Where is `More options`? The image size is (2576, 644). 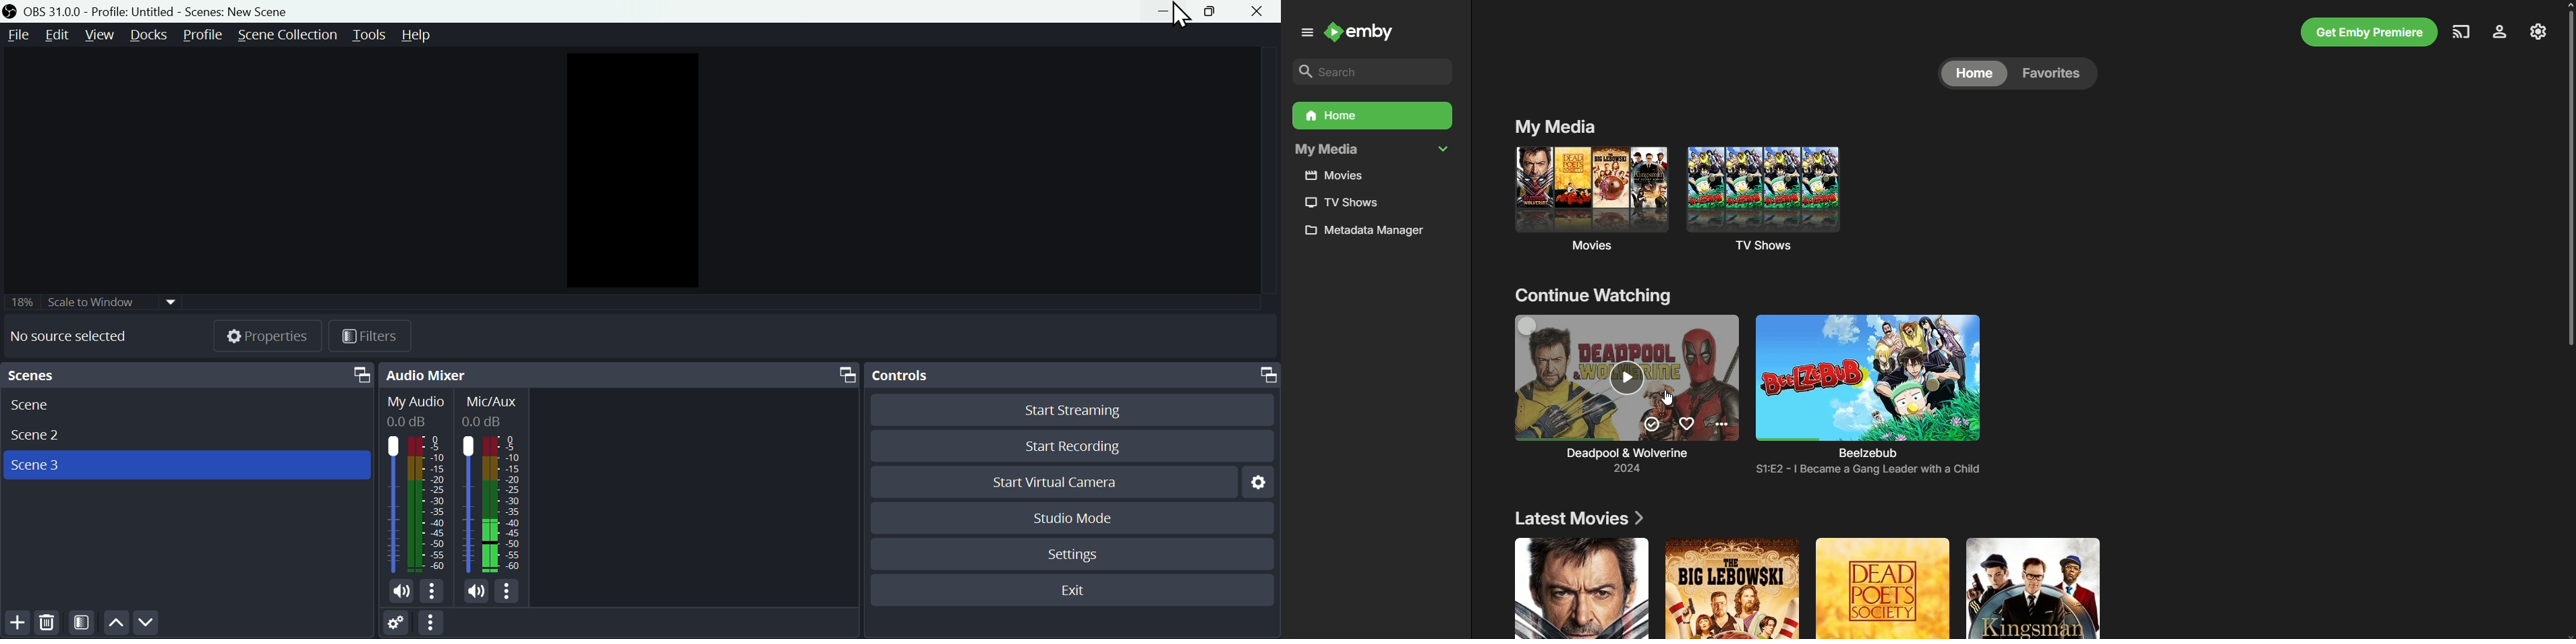 More options is located at coordinates (511, 592).